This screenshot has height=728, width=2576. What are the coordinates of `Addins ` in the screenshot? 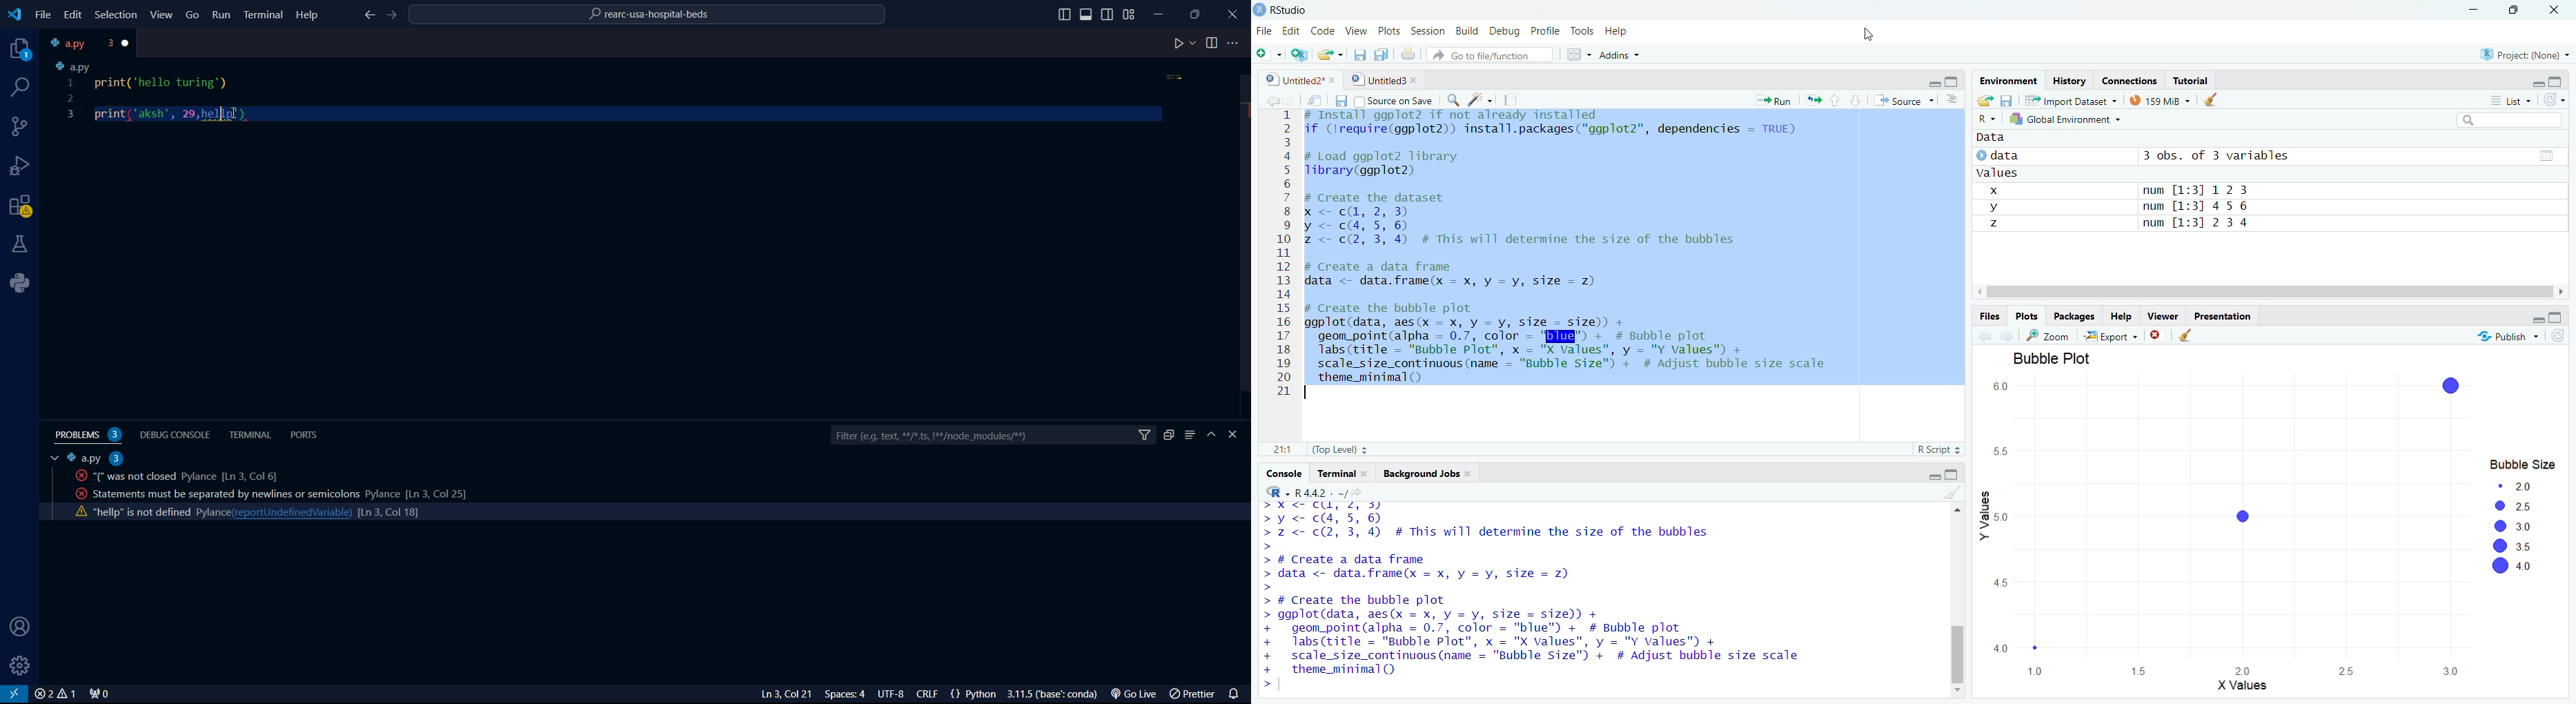 It's located at (1660, 54).